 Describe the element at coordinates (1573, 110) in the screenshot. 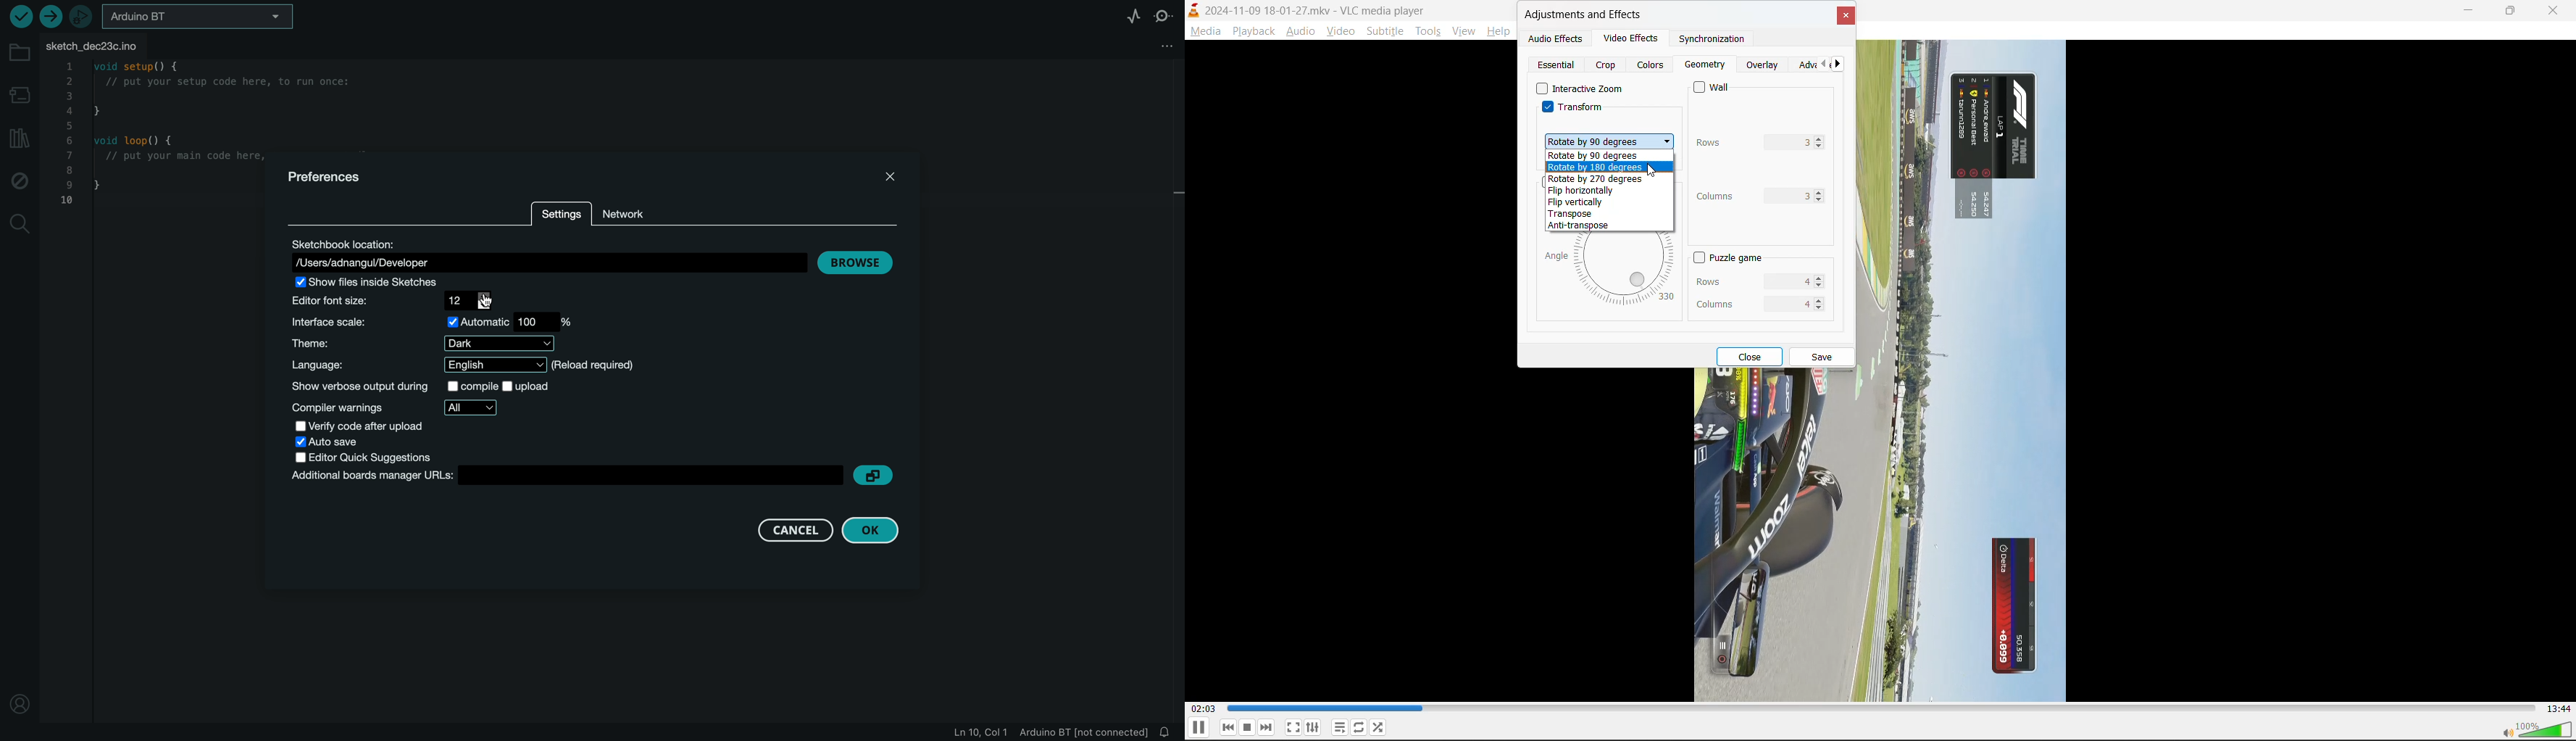

I see `transform` at that location.